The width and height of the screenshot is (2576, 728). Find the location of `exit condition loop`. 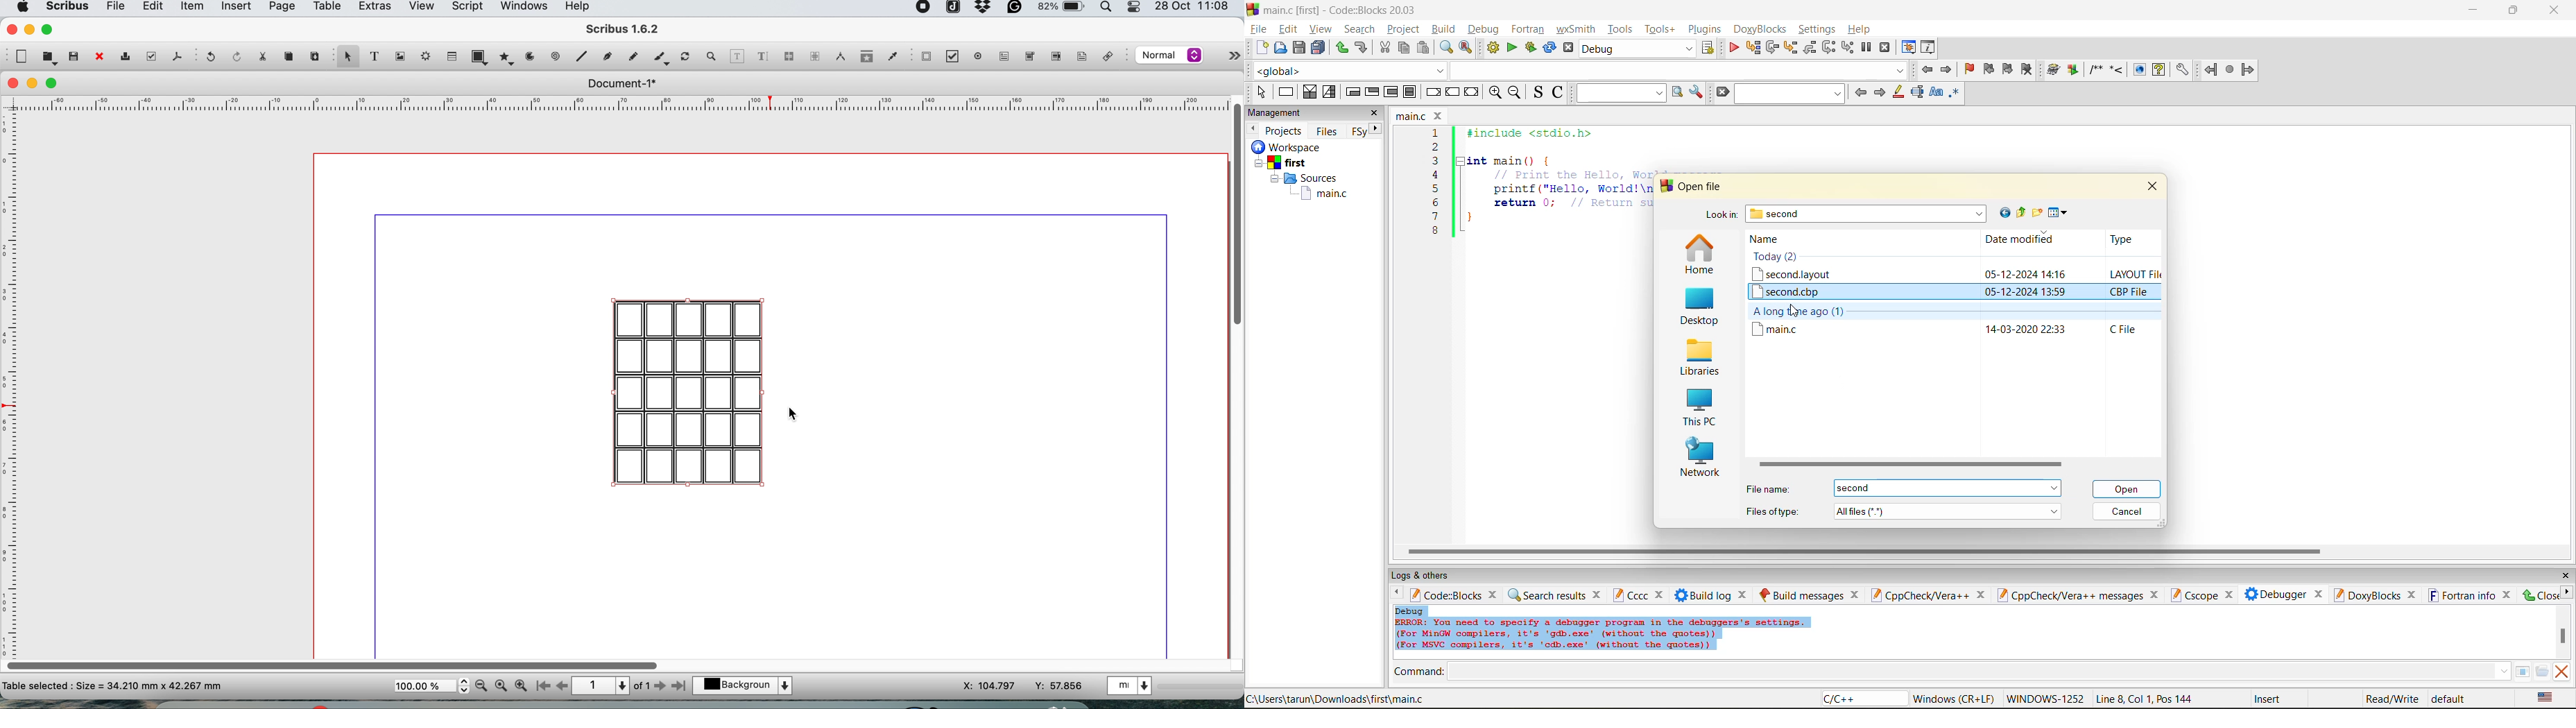

exit condition loop is located at coordinates (1372, 93).